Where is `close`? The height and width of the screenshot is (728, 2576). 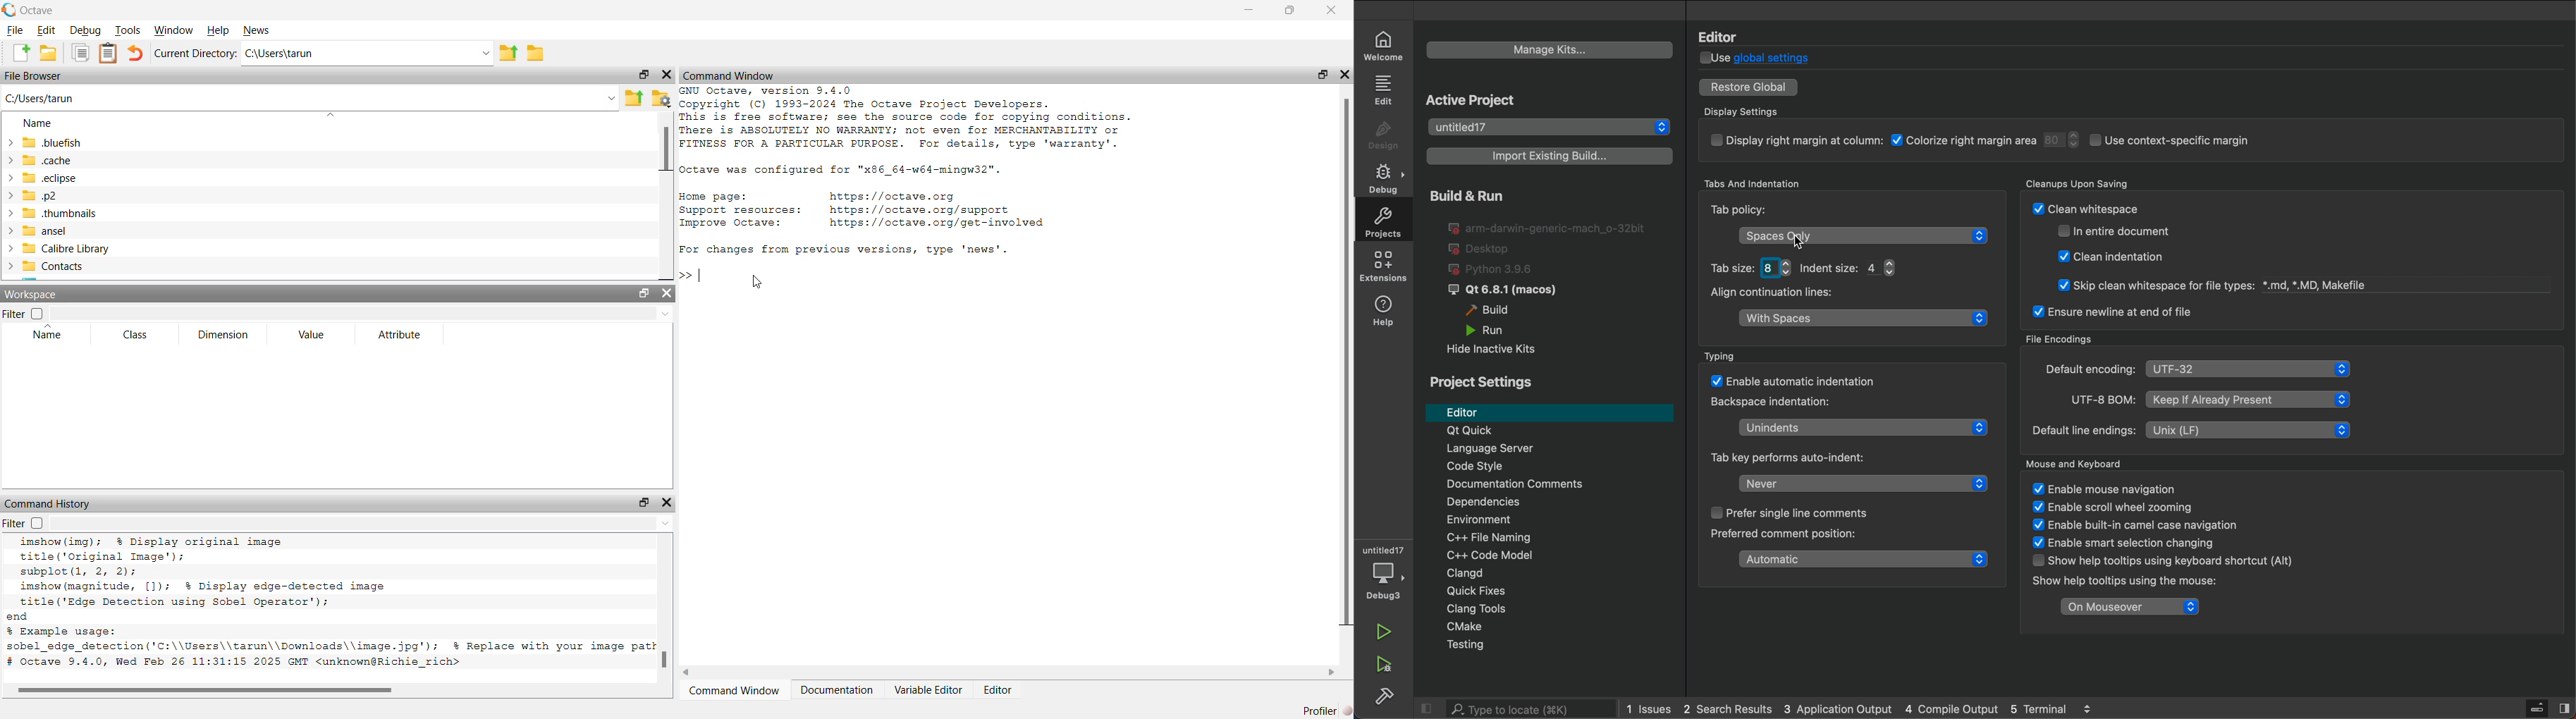 close is located at coordinates (667, 501).